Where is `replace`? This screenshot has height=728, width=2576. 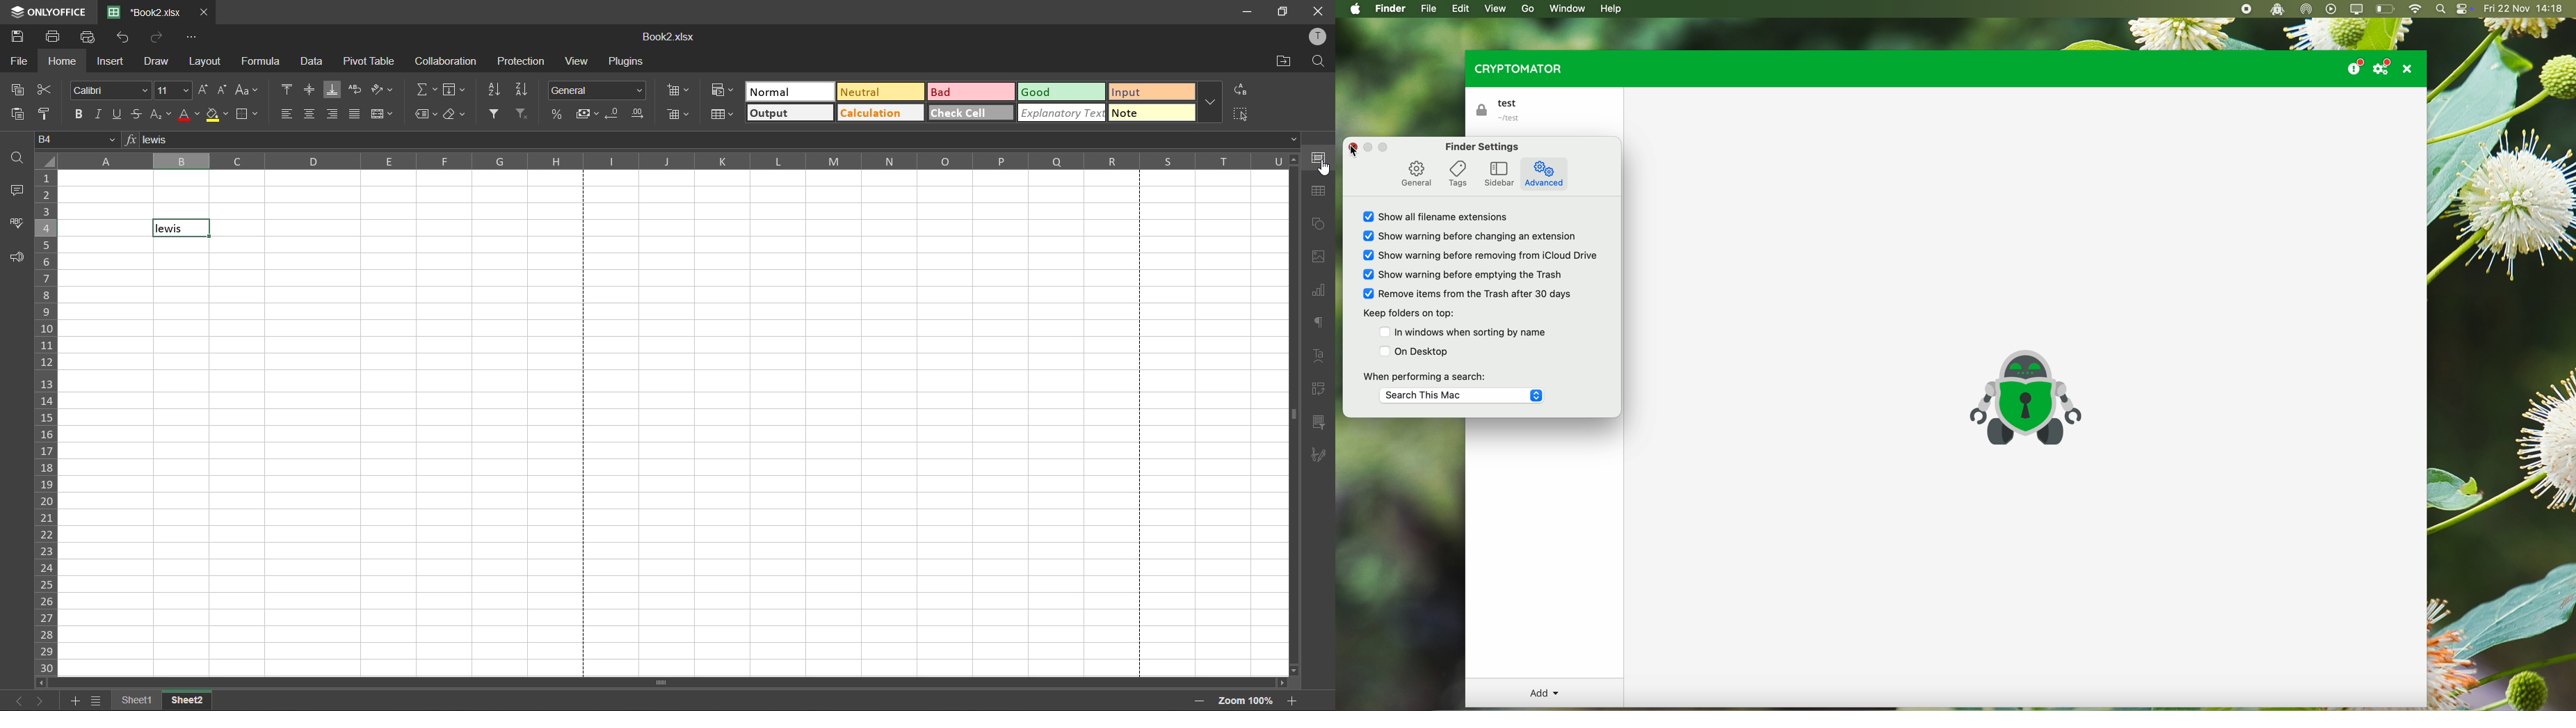 replace is located at coordinates (1242, 93).